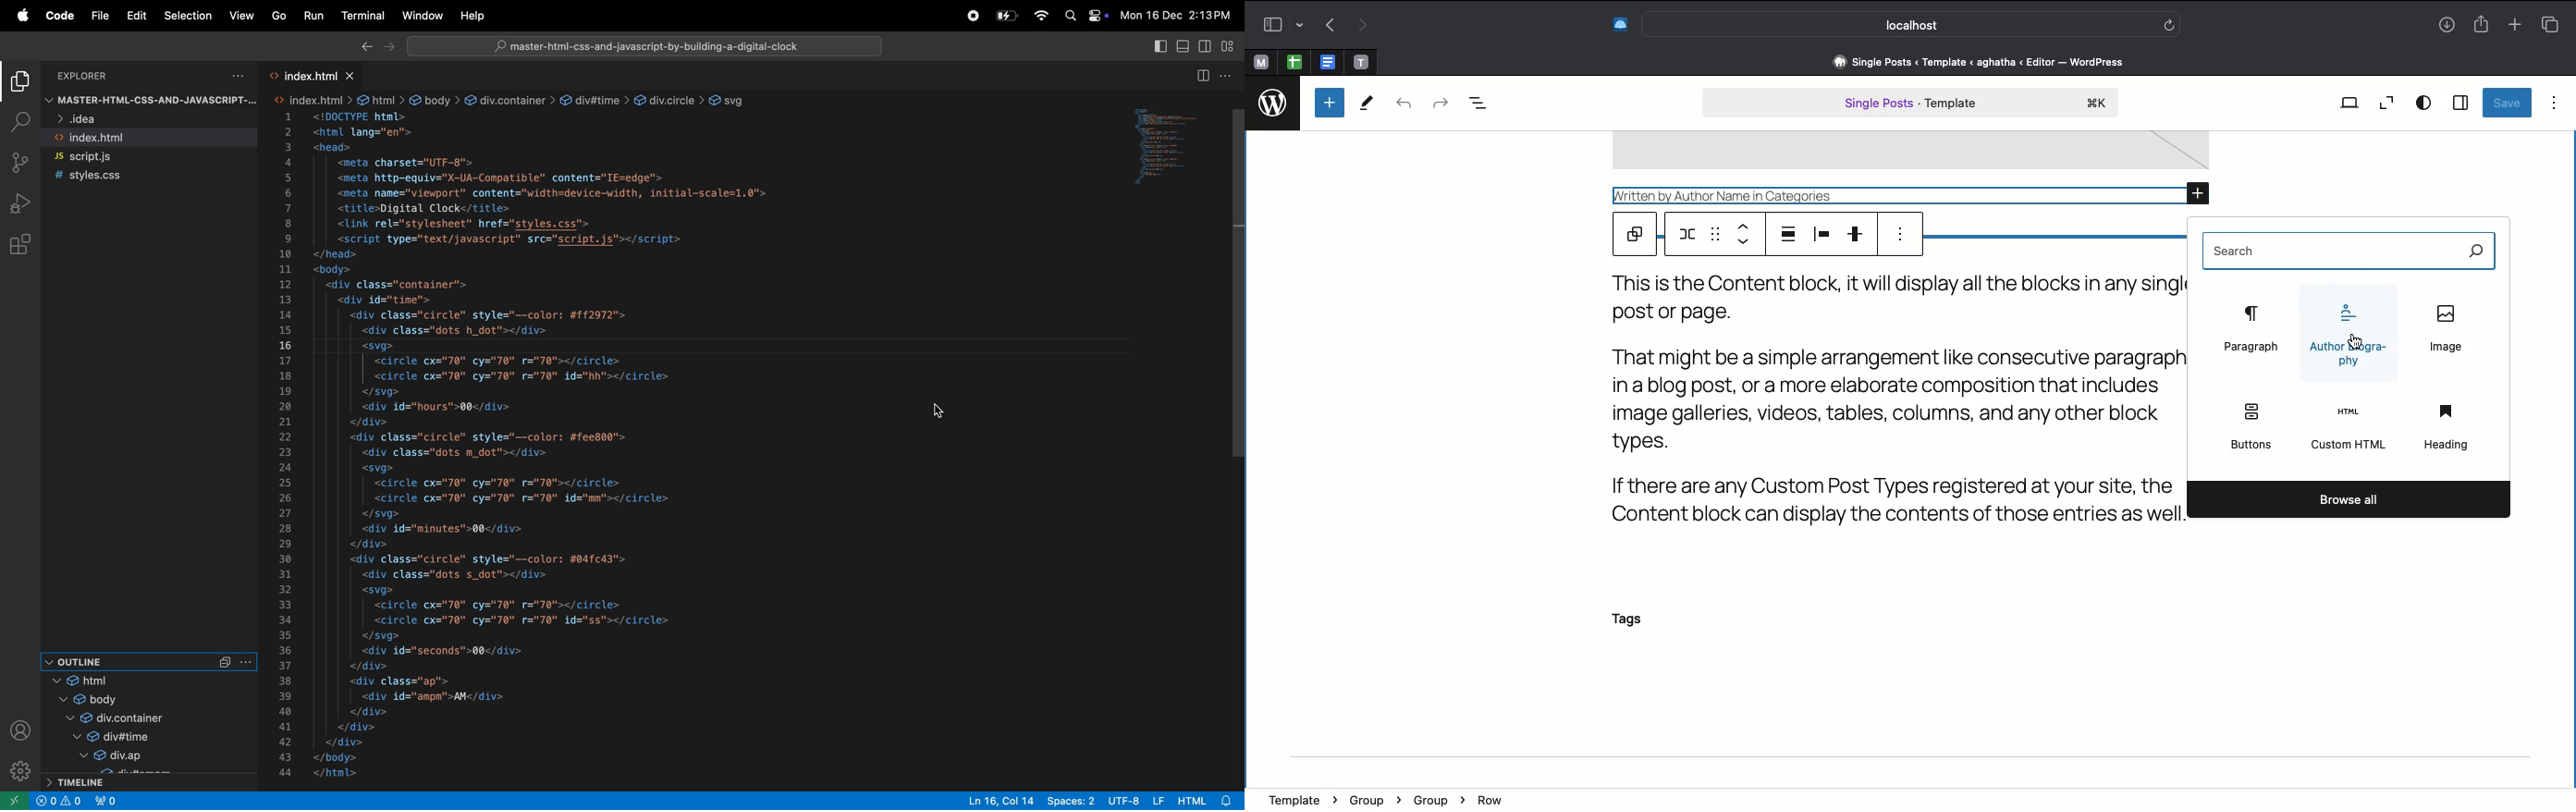 This screenshot has height=812, width=2576. Describe the element at coordinates (133, 120) in the screenshot. I see `idea` at that location.